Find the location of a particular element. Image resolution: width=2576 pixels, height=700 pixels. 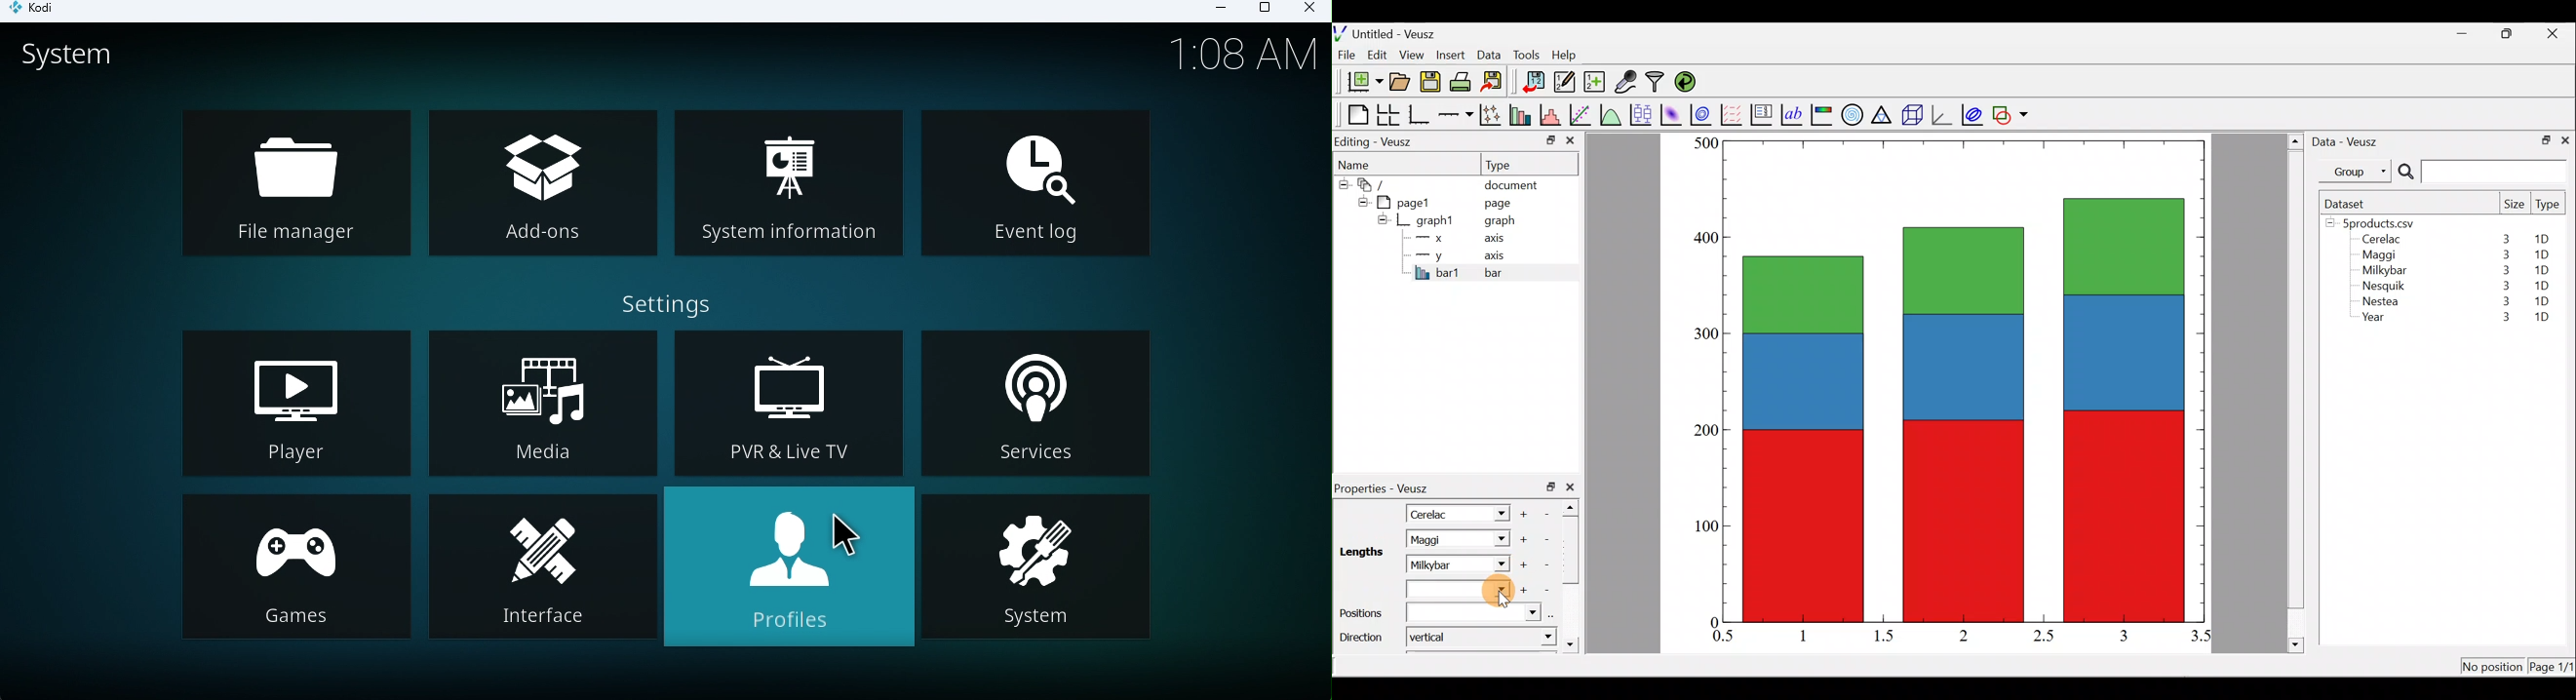

page is located at coordinates (1497, 202).